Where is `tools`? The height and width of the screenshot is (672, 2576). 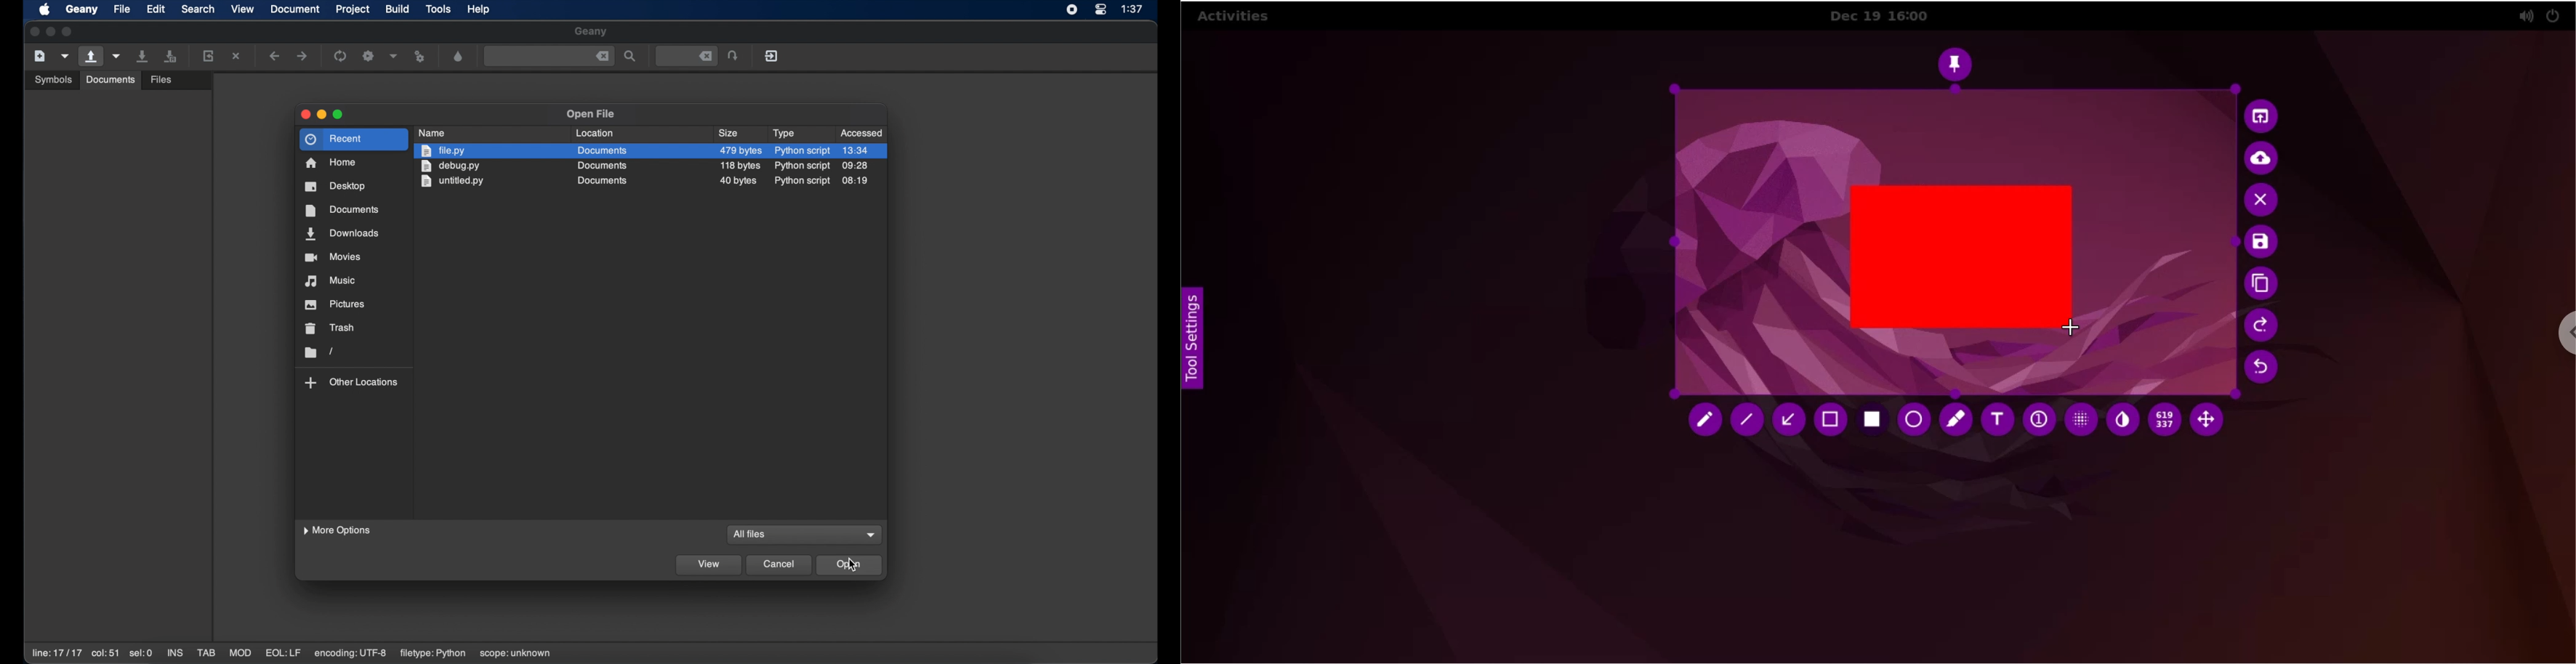
tools is located at coordinates (439, 10).